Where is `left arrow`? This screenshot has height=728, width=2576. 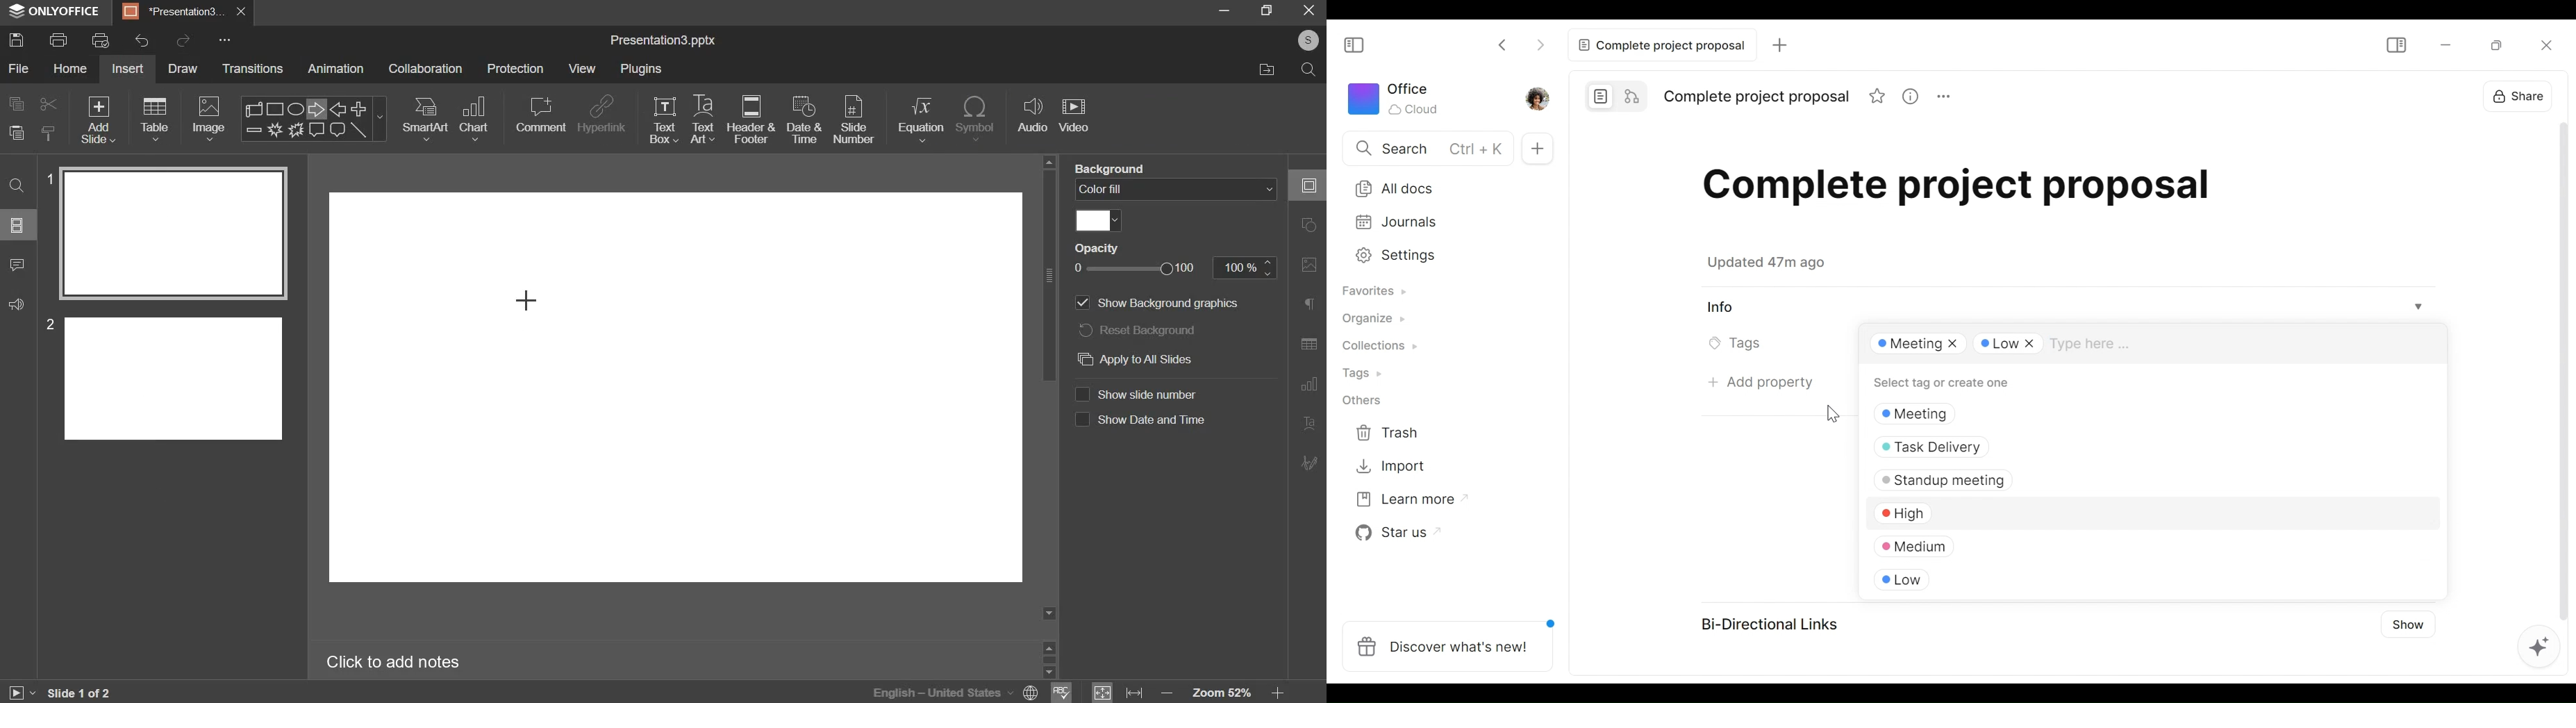
left arrow is located at coordinates (338, 109).